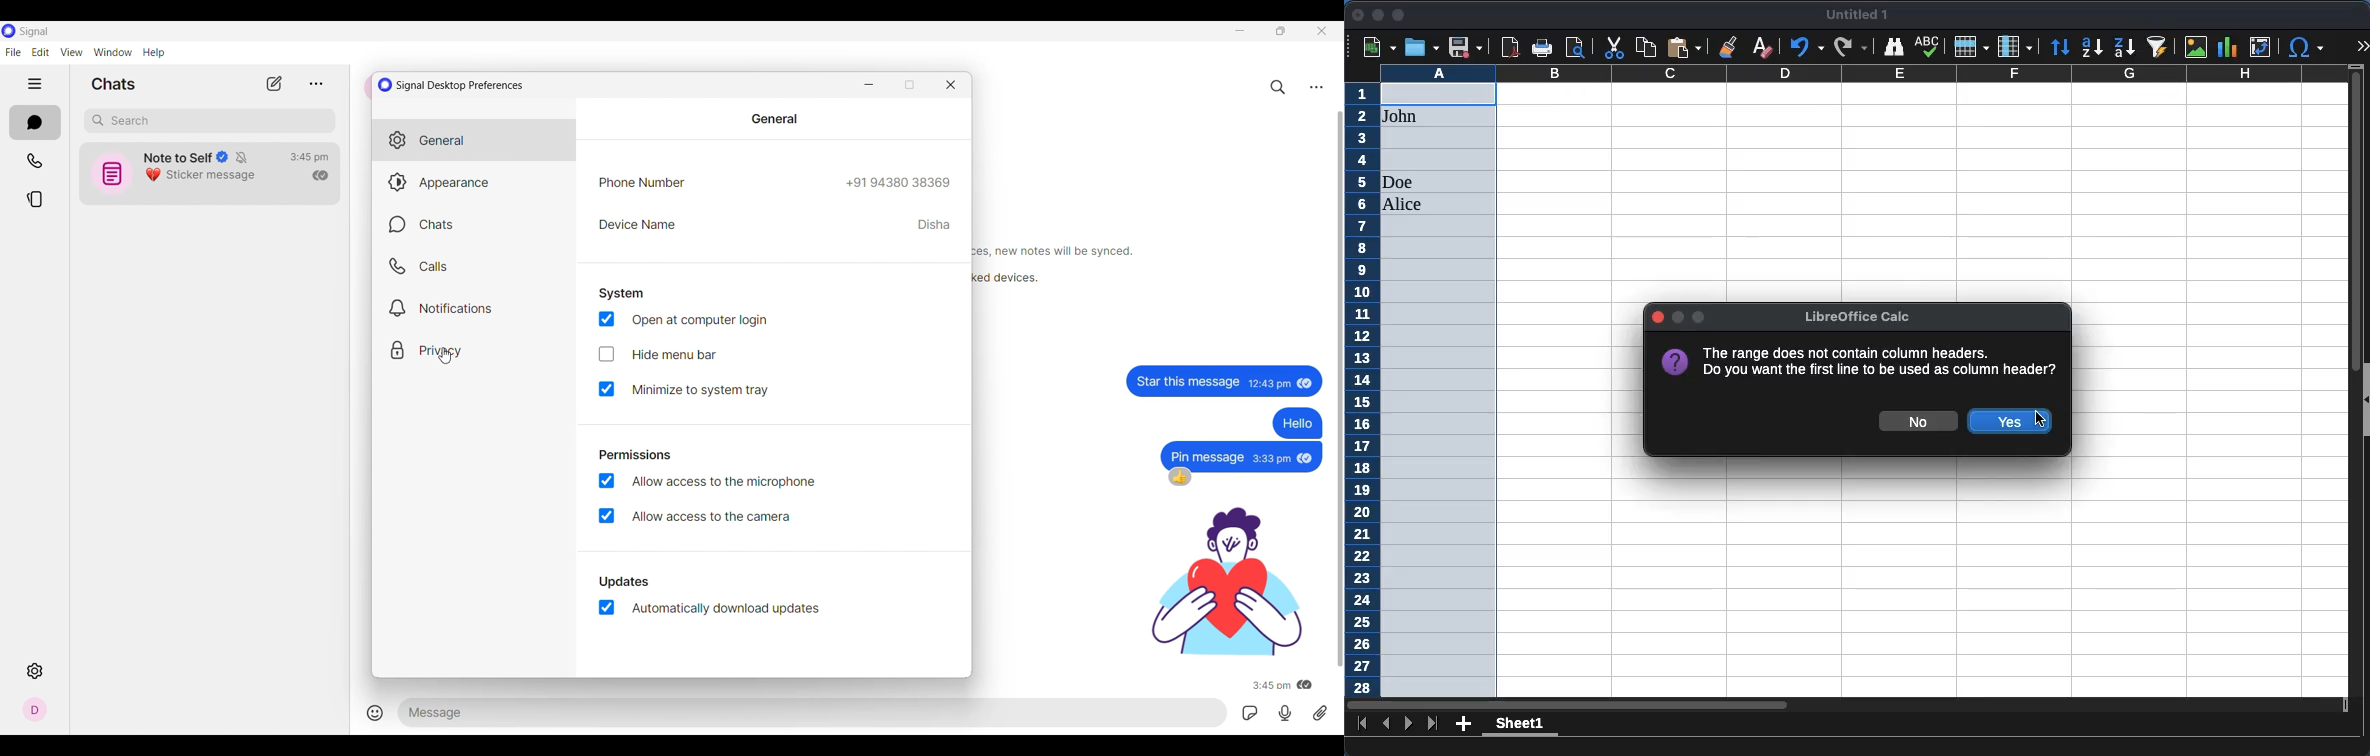 This screenshot has width=2380, height=756. I want to click on Window menu, so click(113, 52).